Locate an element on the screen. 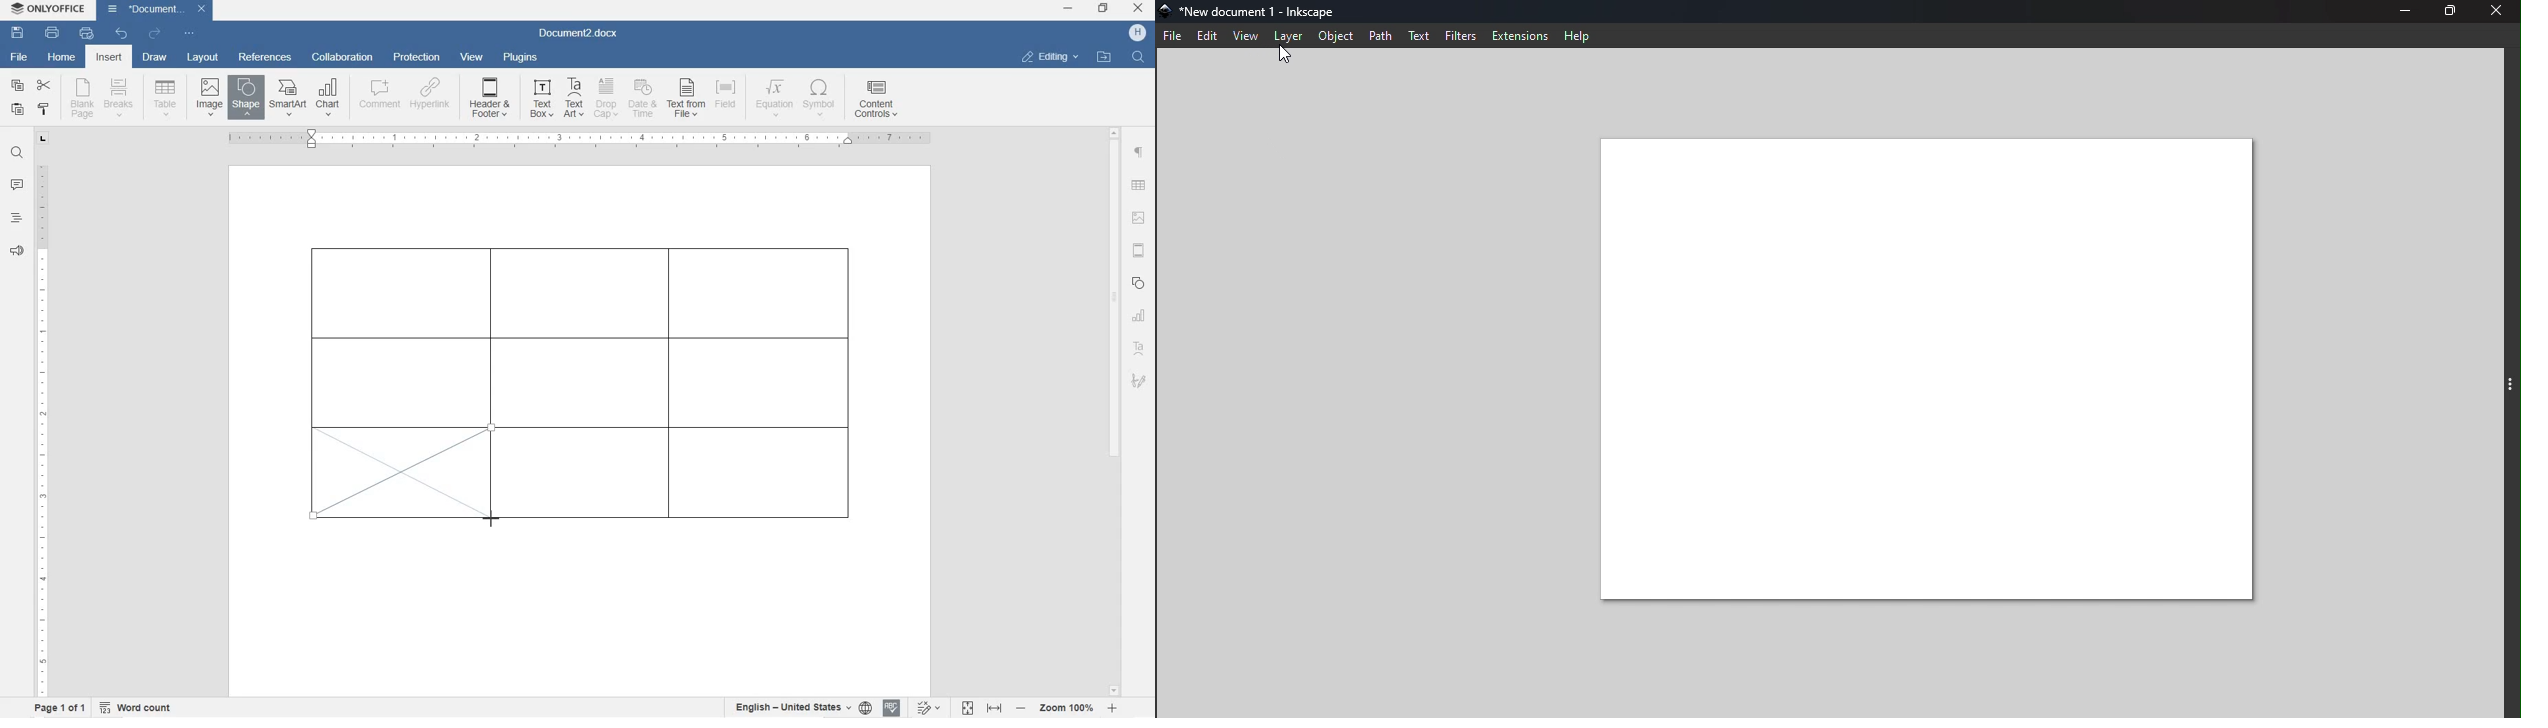  cut is located at coordinates (43, 86).